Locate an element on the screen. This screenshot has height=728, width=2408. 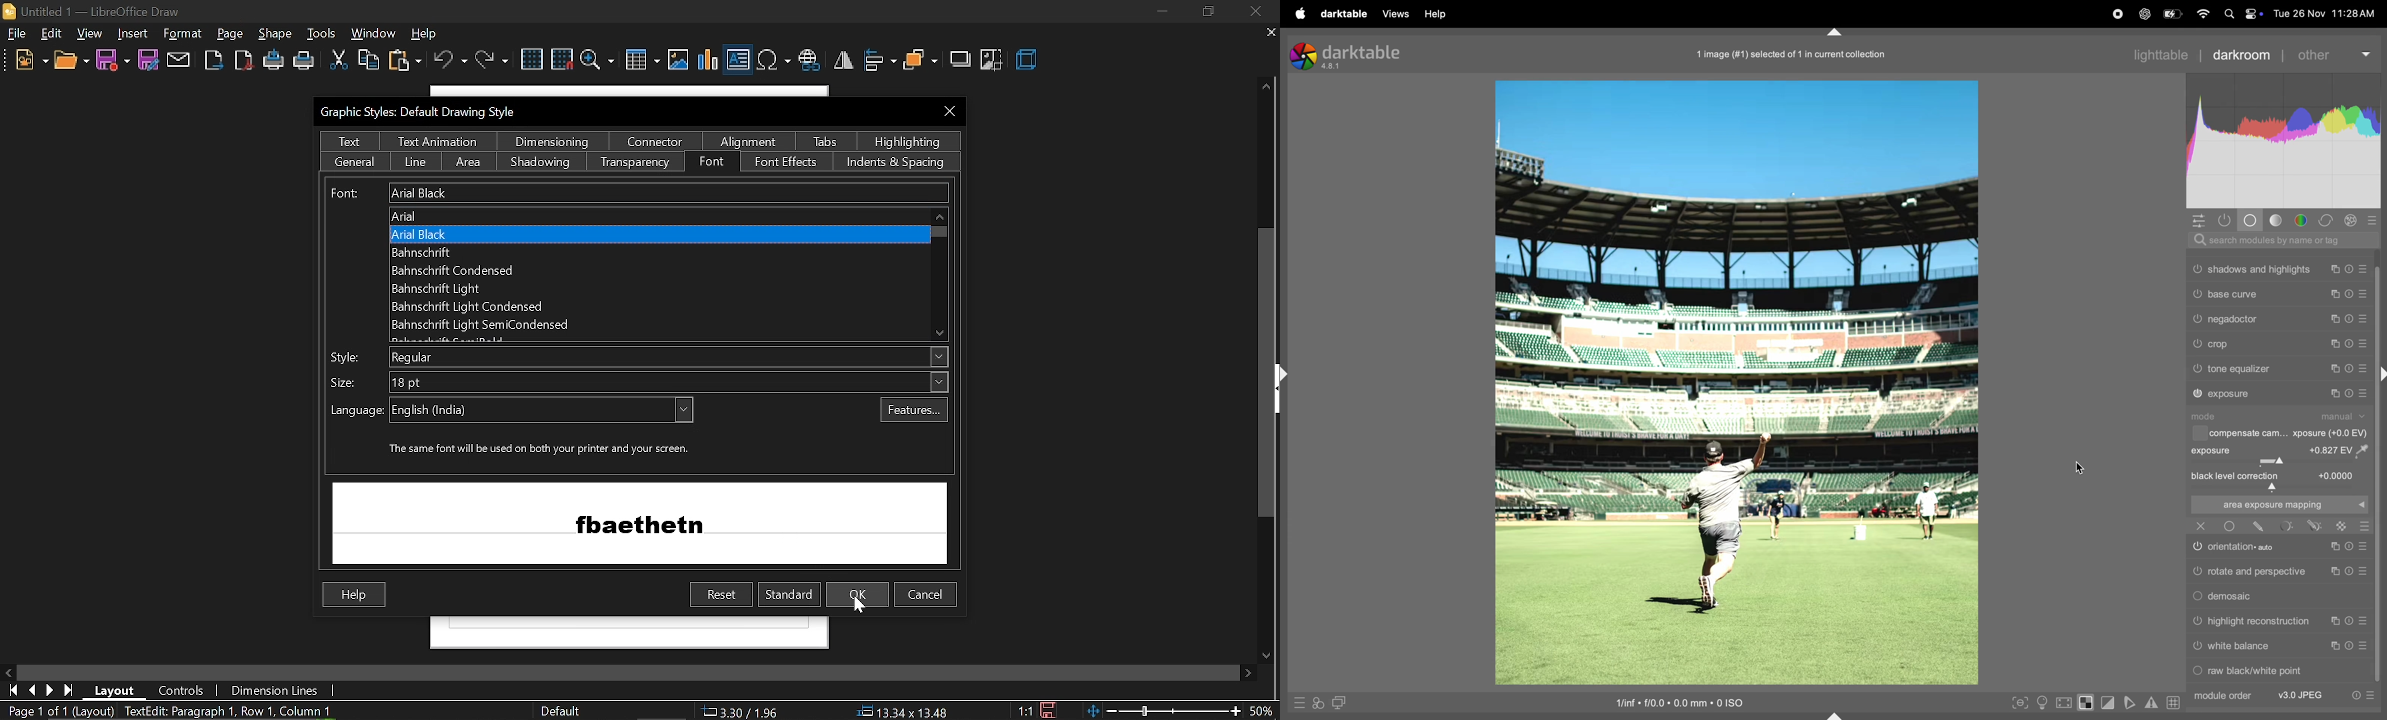
wifi is located at coordinates (2204, 15).